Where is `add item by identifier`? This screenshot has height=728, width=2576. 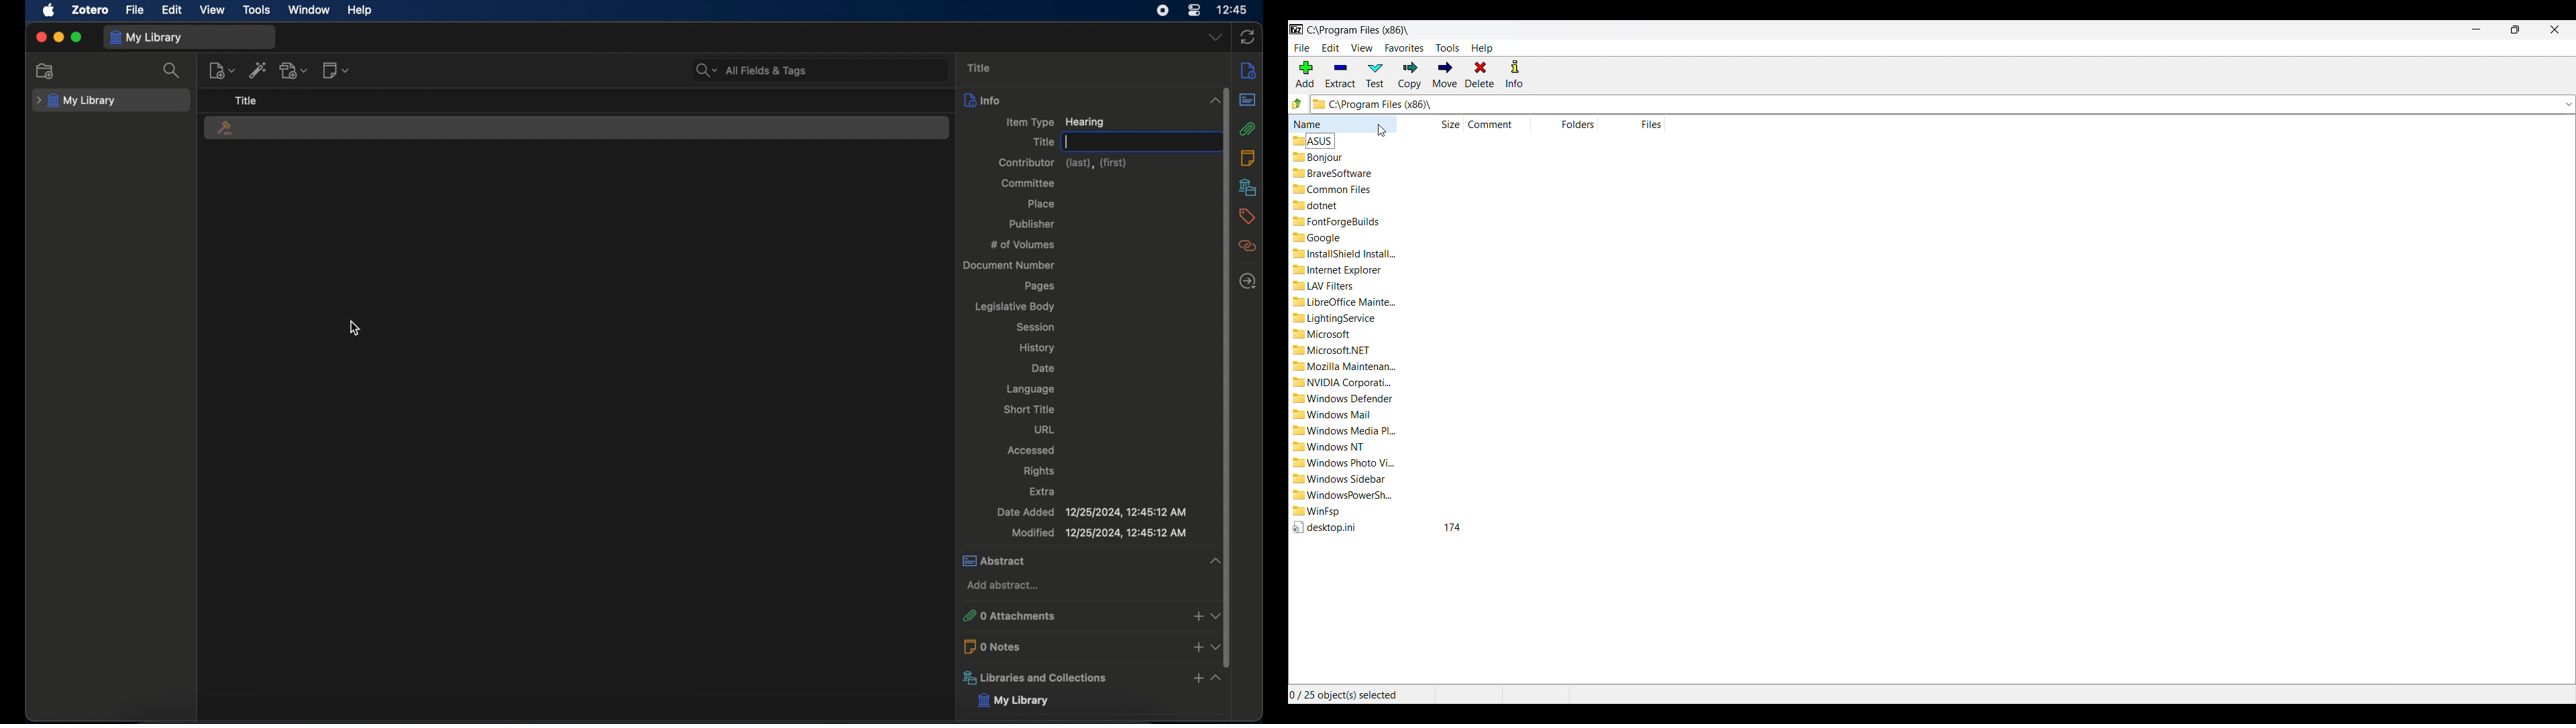 add item by identifier is located at coordinates (258, 70).